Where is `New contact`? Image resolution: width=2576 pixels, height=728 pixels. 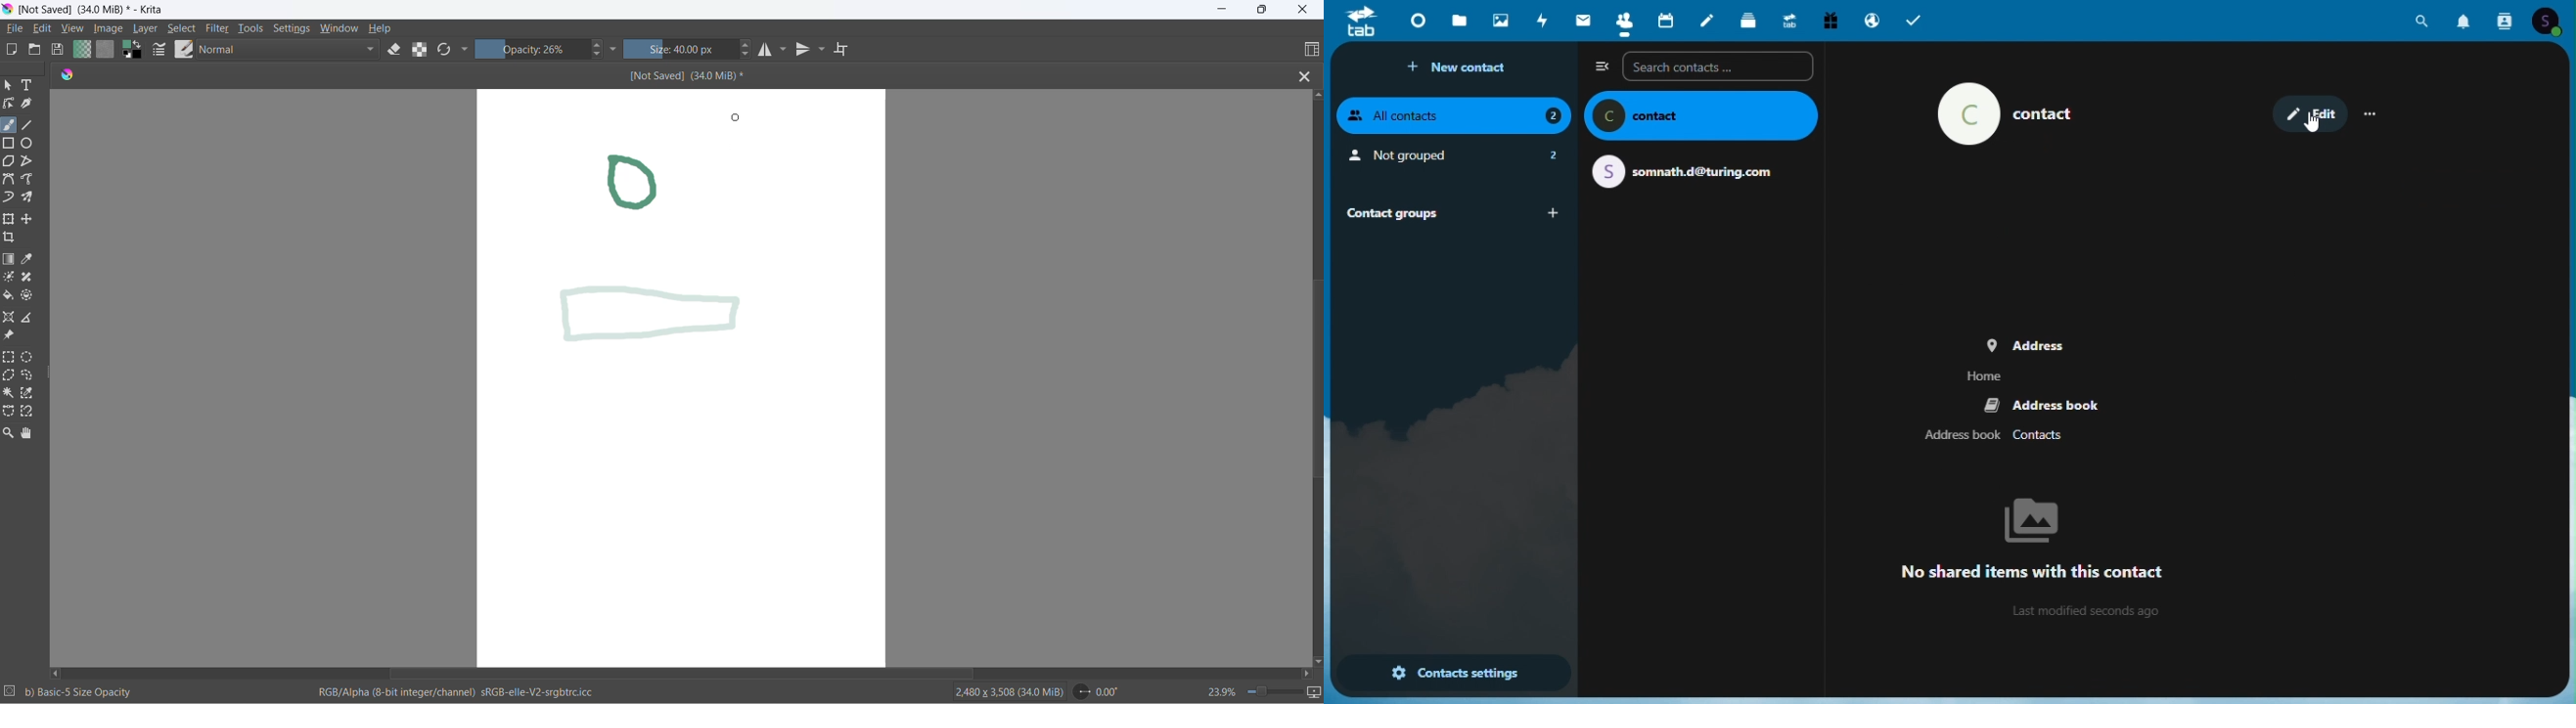
New contact is located at coordinates (1468, 68).